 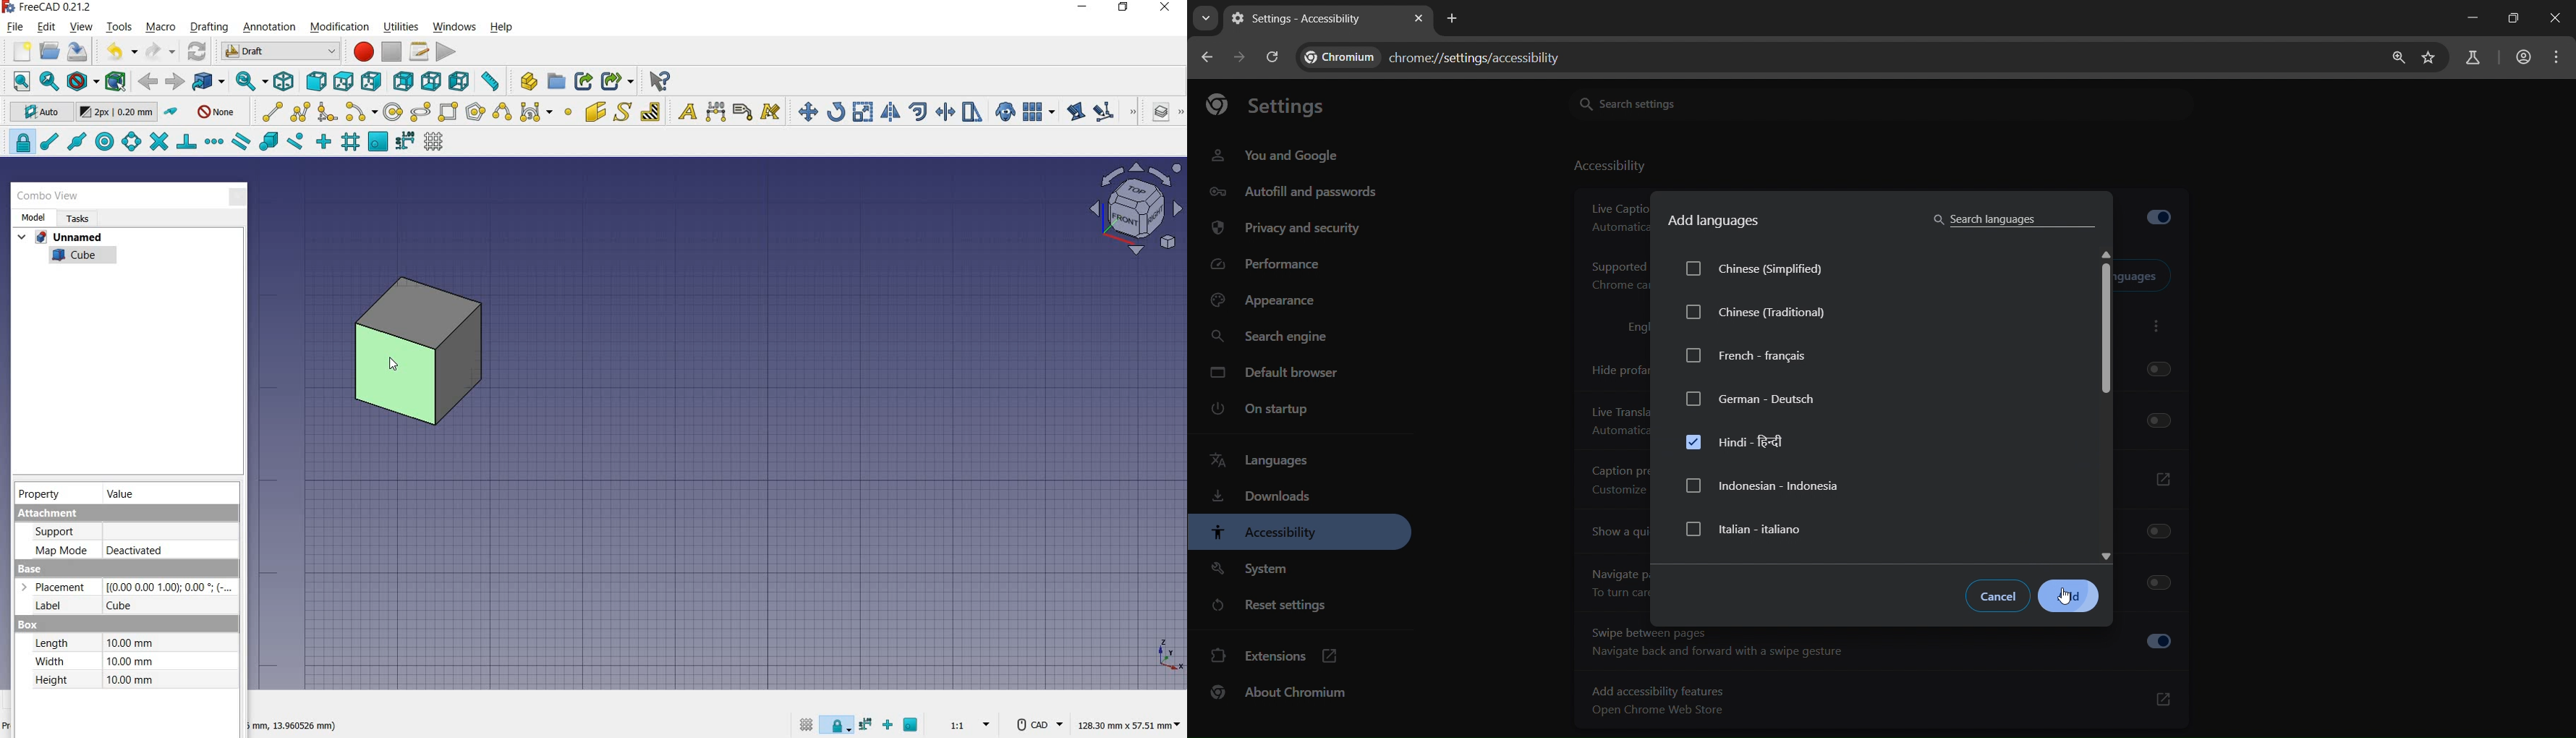 What do you see at coordinates (209, 28) in the screenshot?
I see `drafting` at bounding box center [209, 28].